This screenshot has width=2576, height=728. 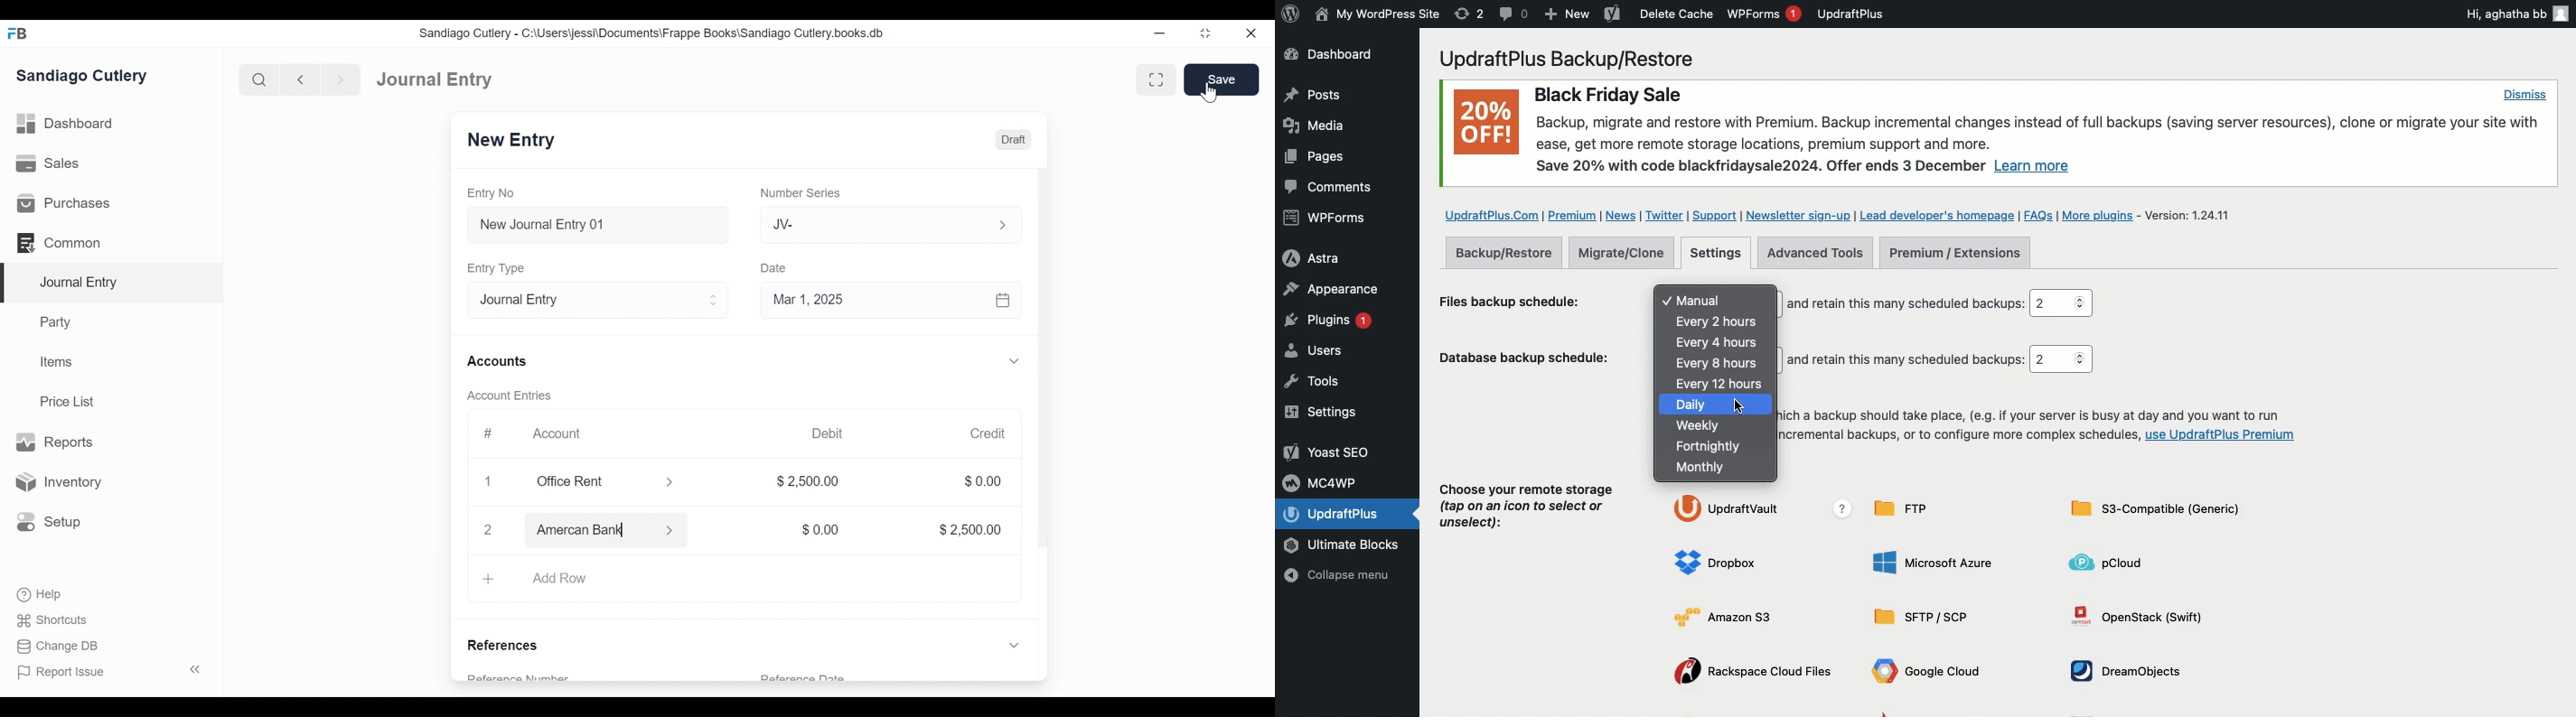 What do you see at coordinates (1162, 31) in the screenshot?
I see `minimize` at bounding box center [1162, 31].